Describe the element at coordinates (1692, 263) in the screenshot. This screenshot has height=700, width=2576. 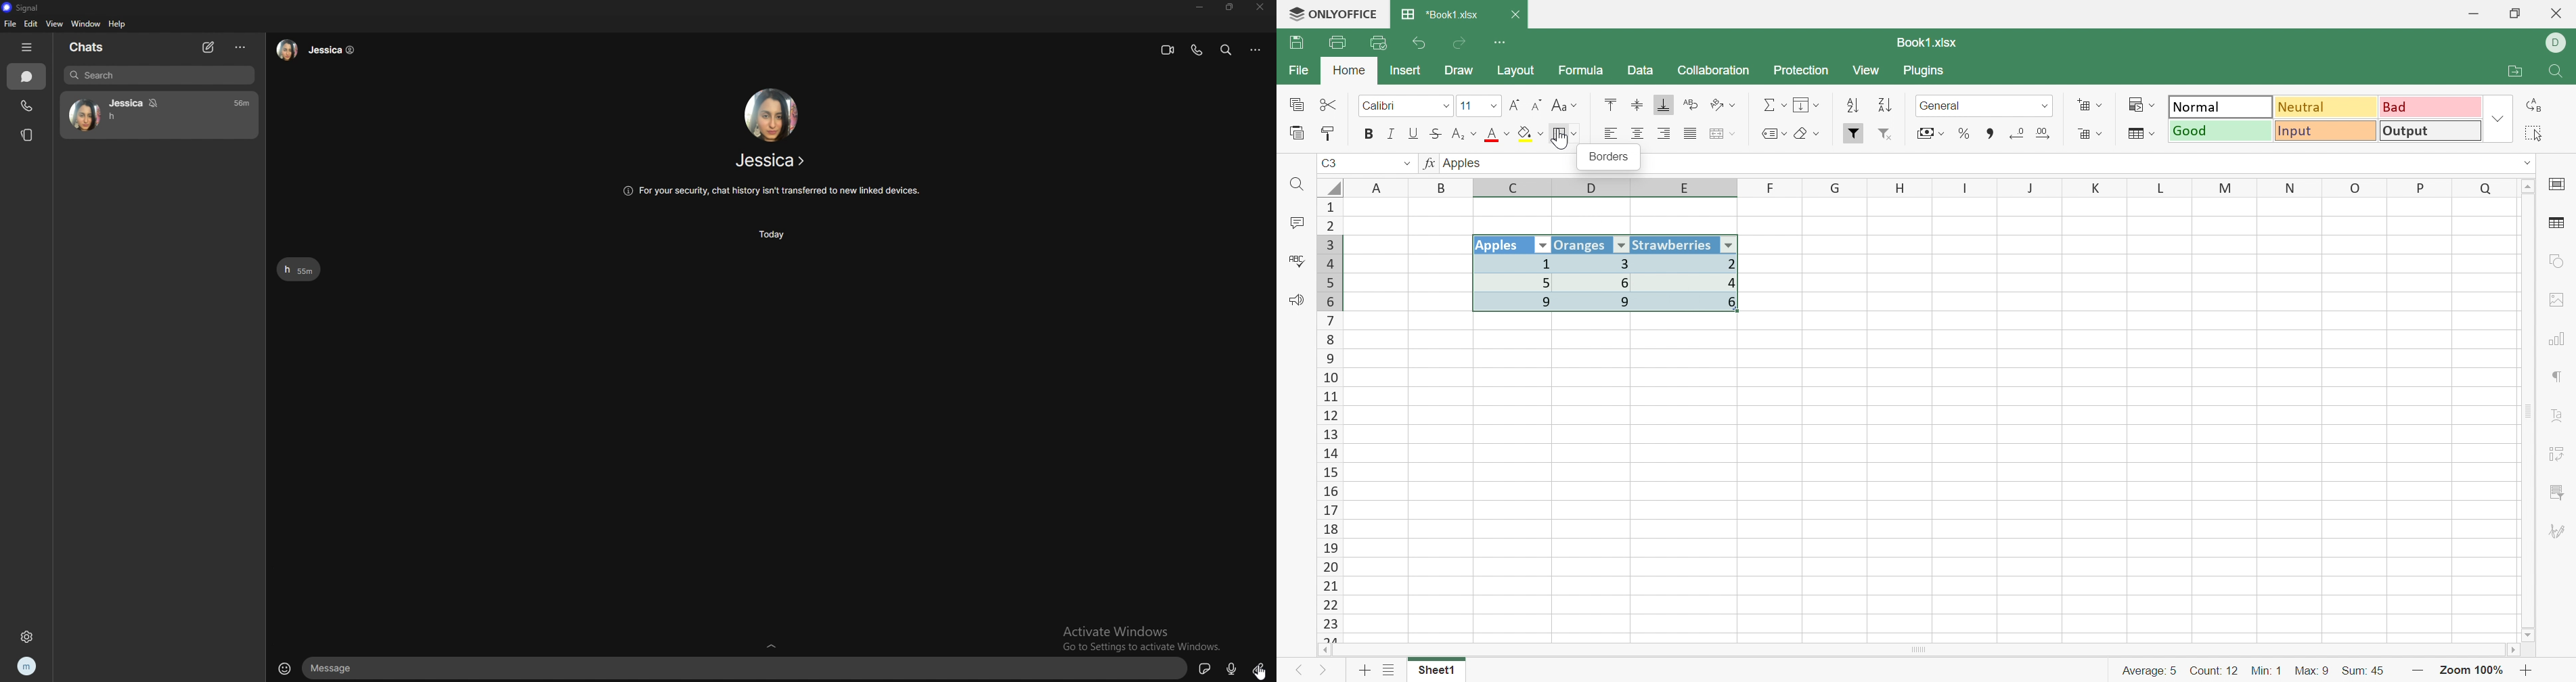
I see `2` at that location.